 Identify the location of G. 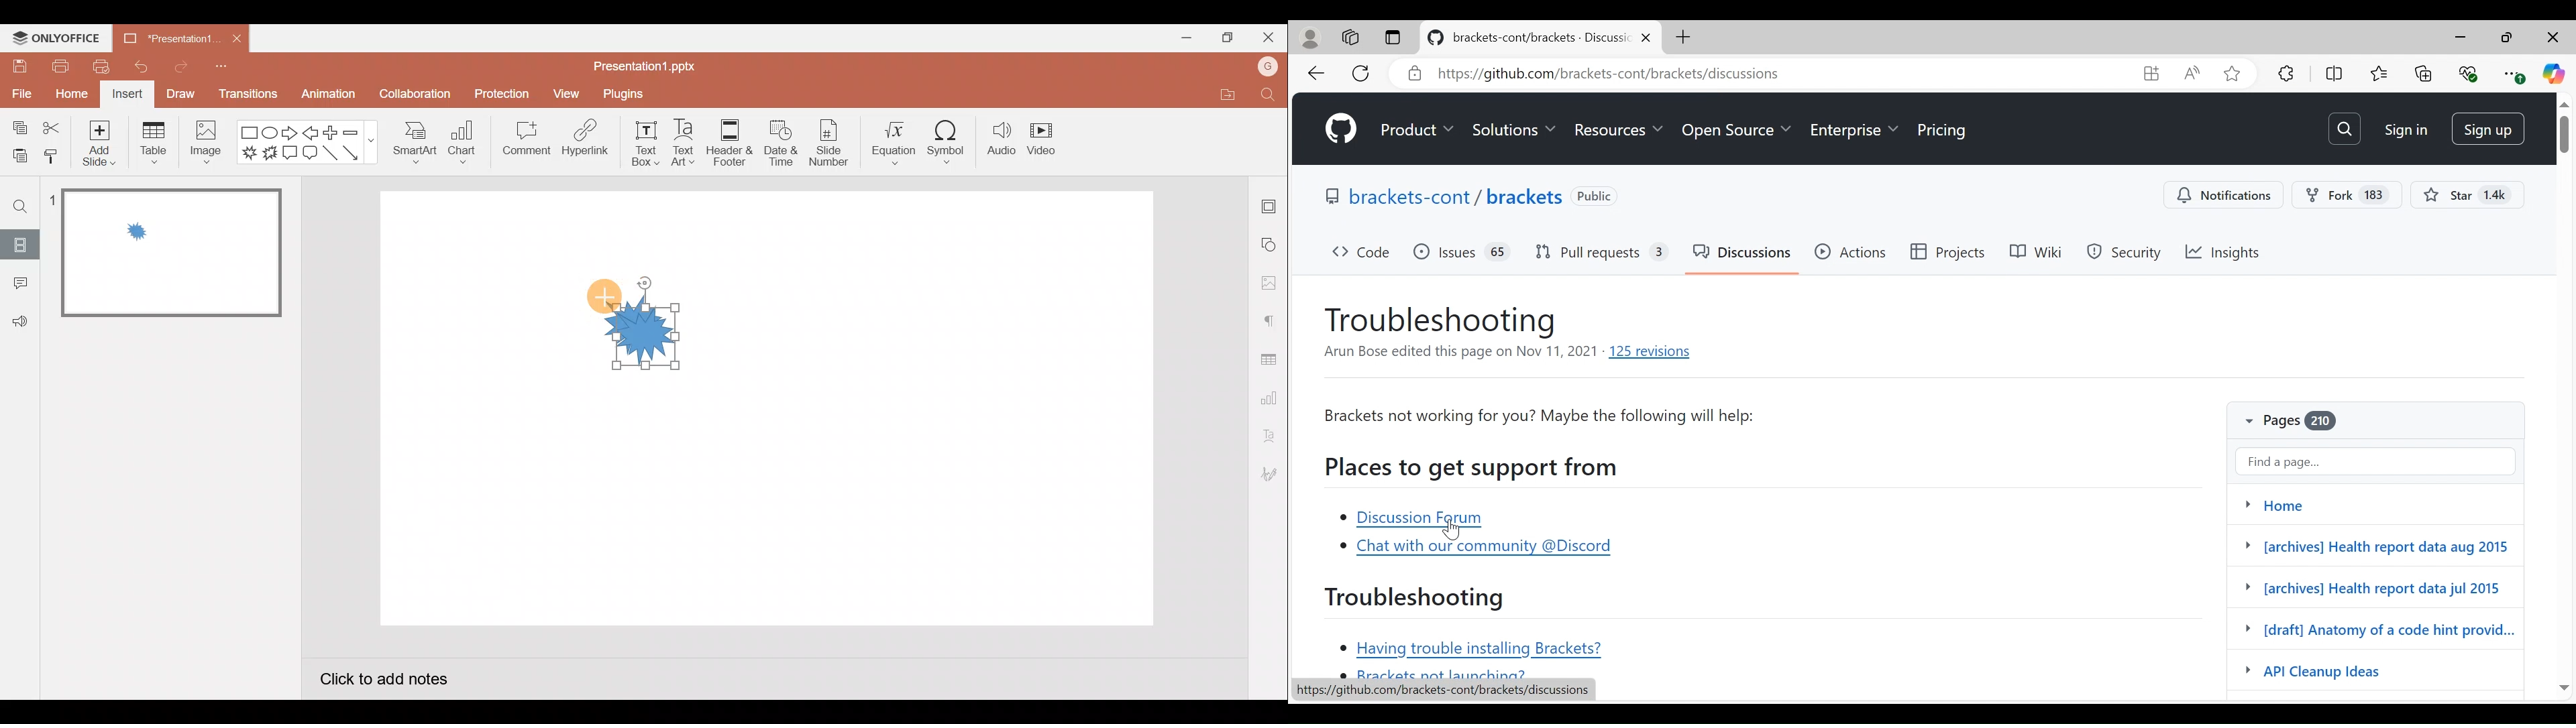
(1269, 64).